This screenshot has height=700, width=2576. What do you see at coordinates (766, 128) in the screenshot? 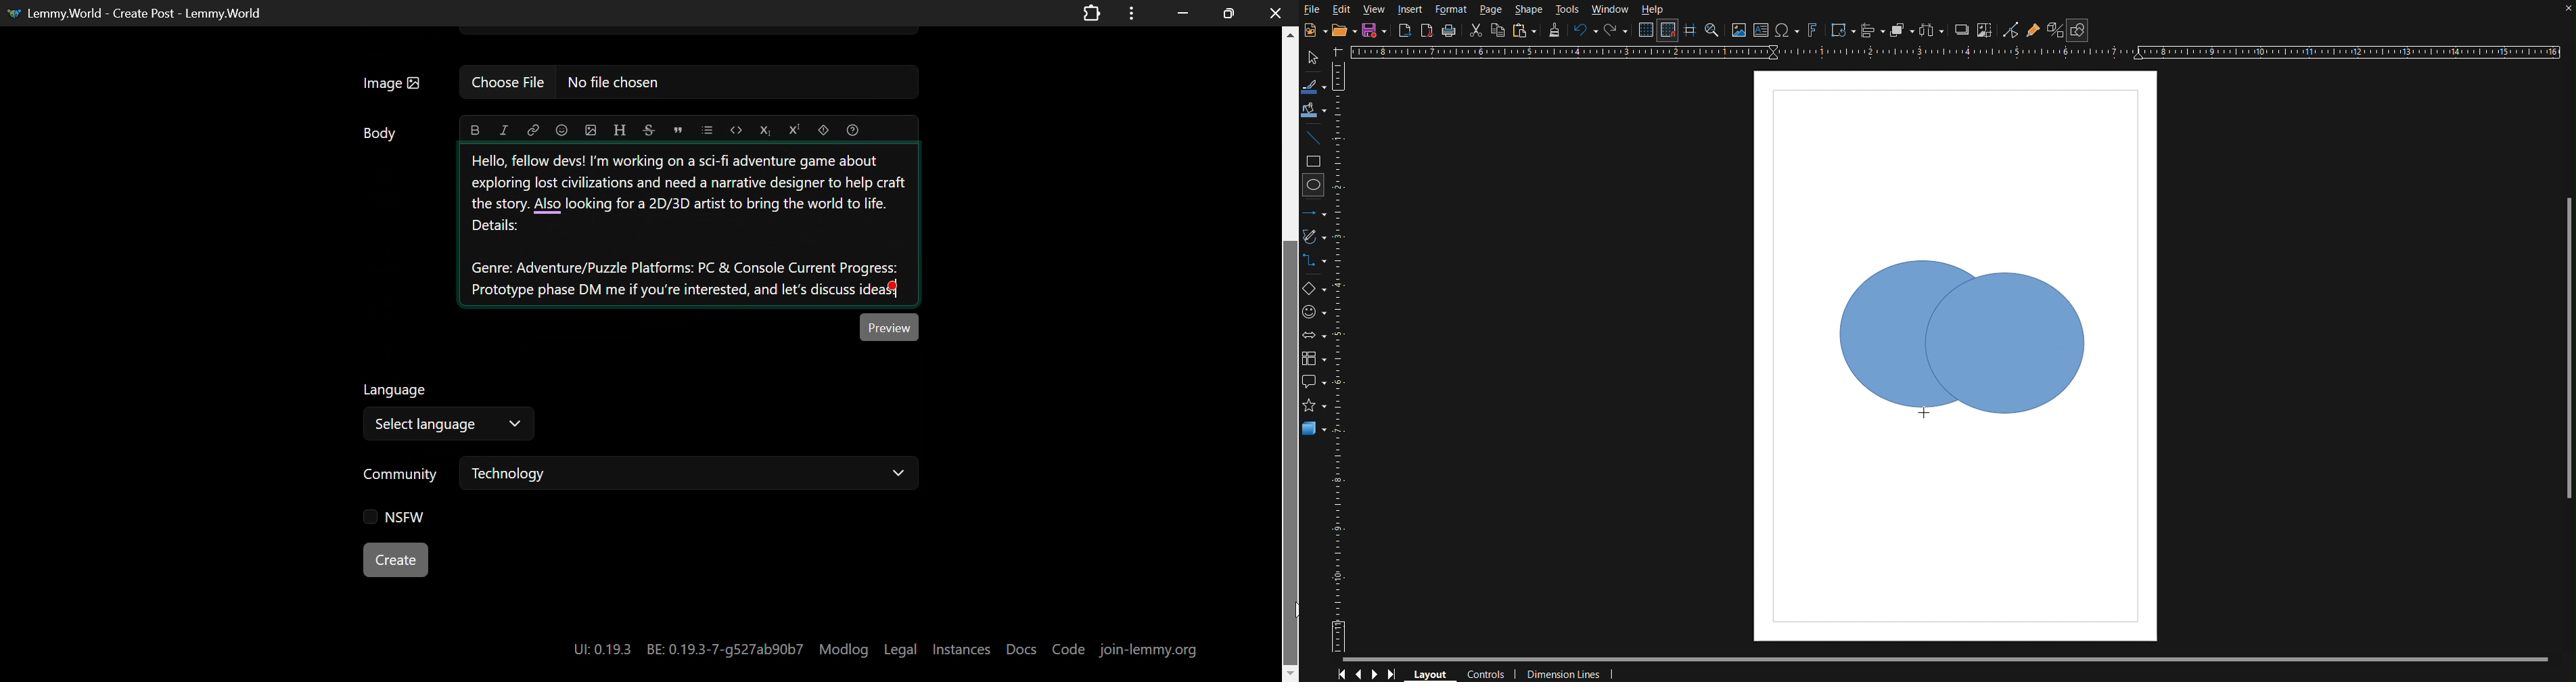
I see `subscript` at bounding box center [766, 128].